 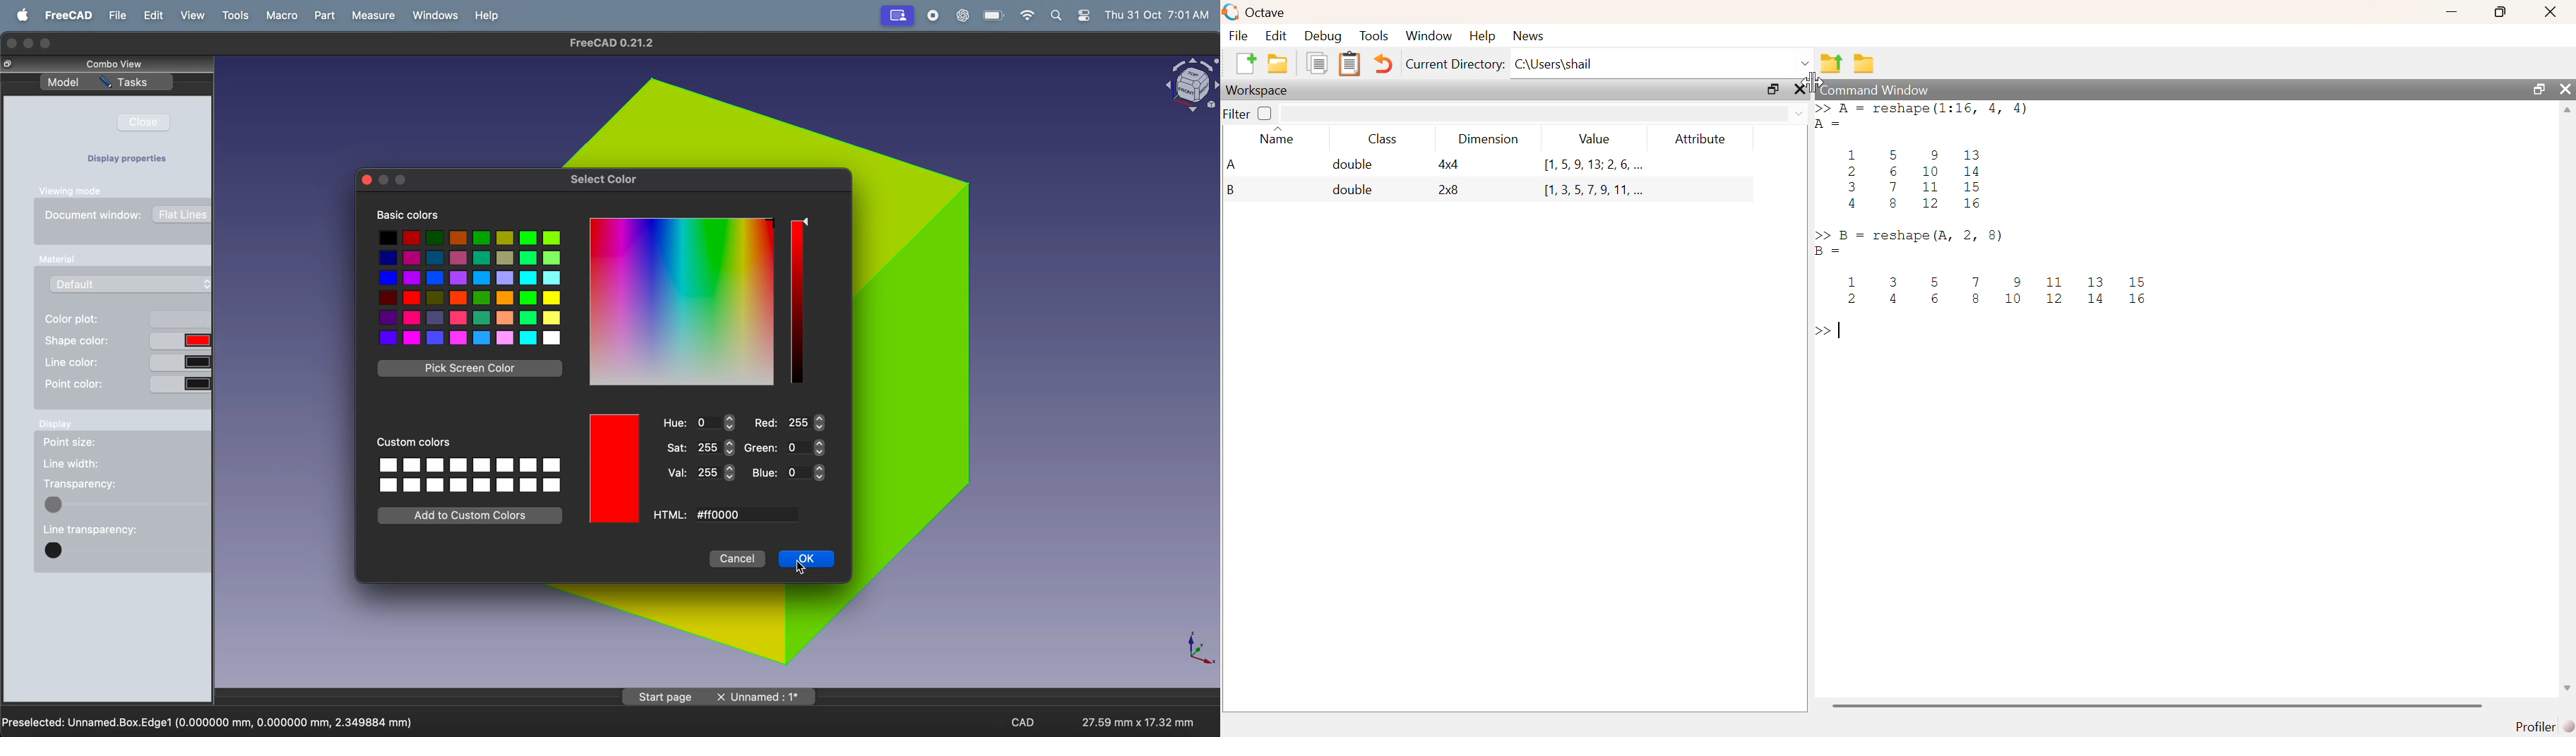 What do you see at coordinates (411, 215) in the screenshot?
I see `basic color` at bounding box center [411, 215].